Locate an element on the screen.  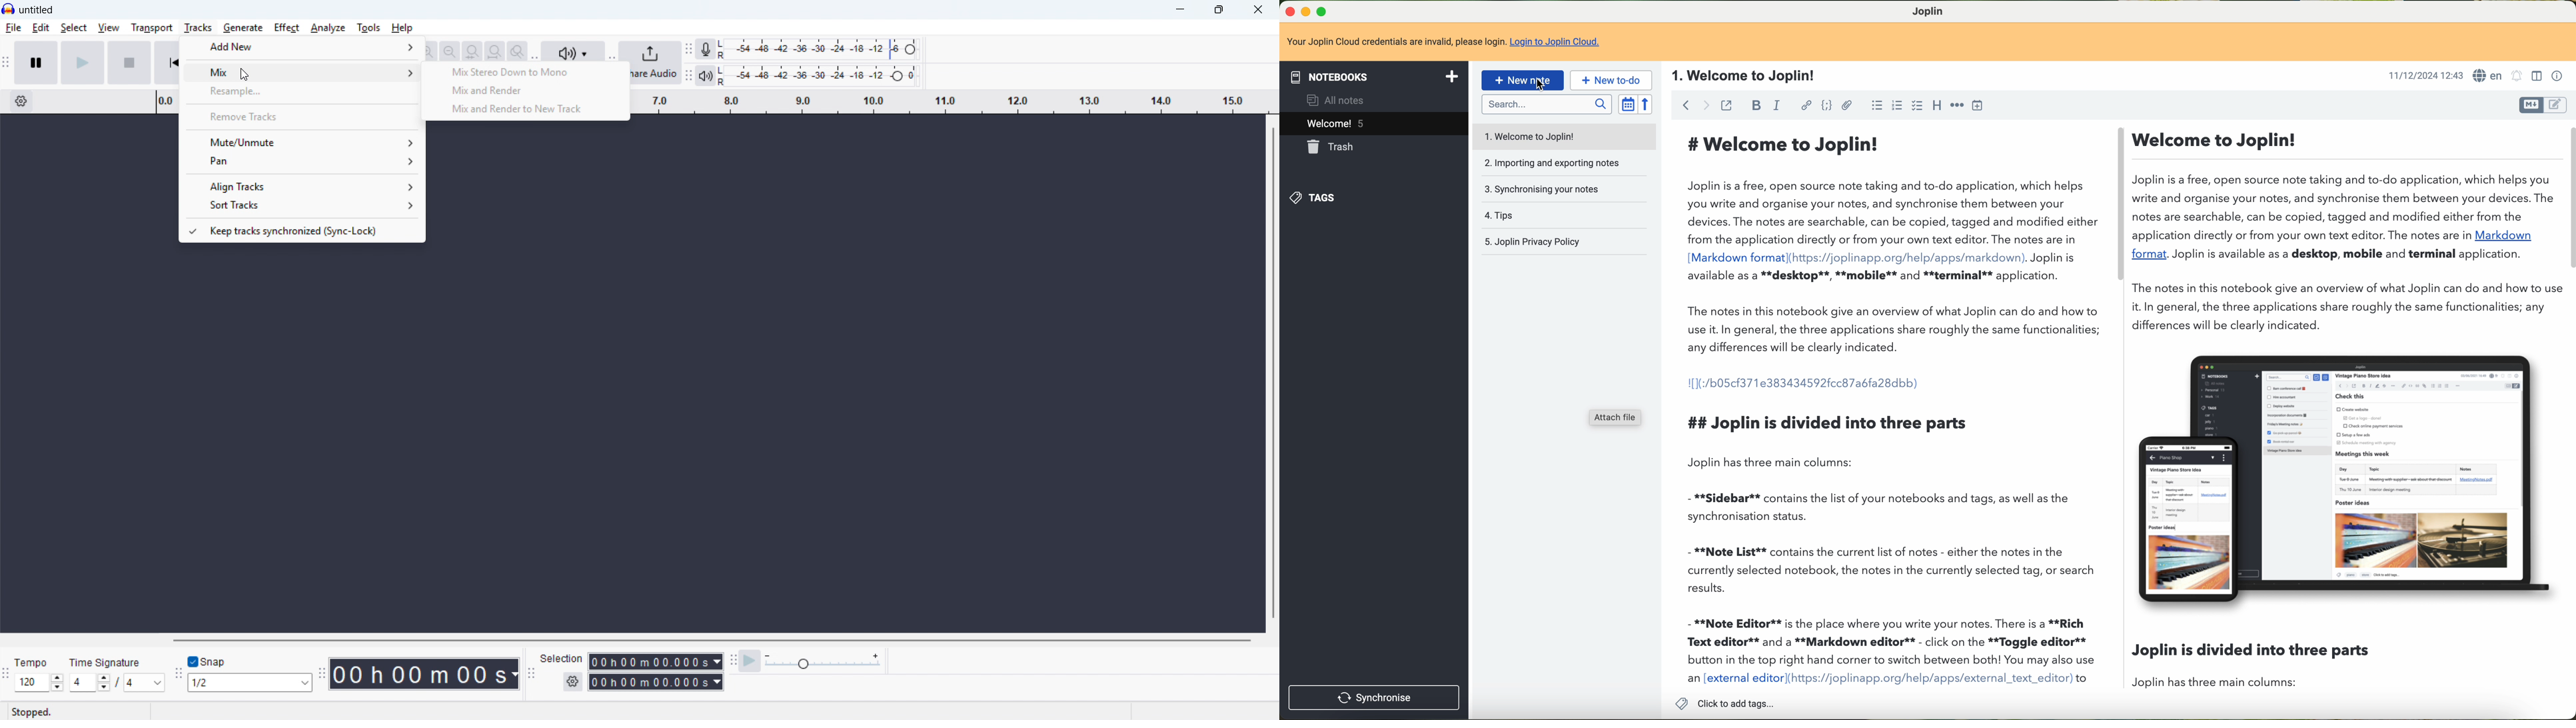
Set time signature  is located at coordinates (116, 683).